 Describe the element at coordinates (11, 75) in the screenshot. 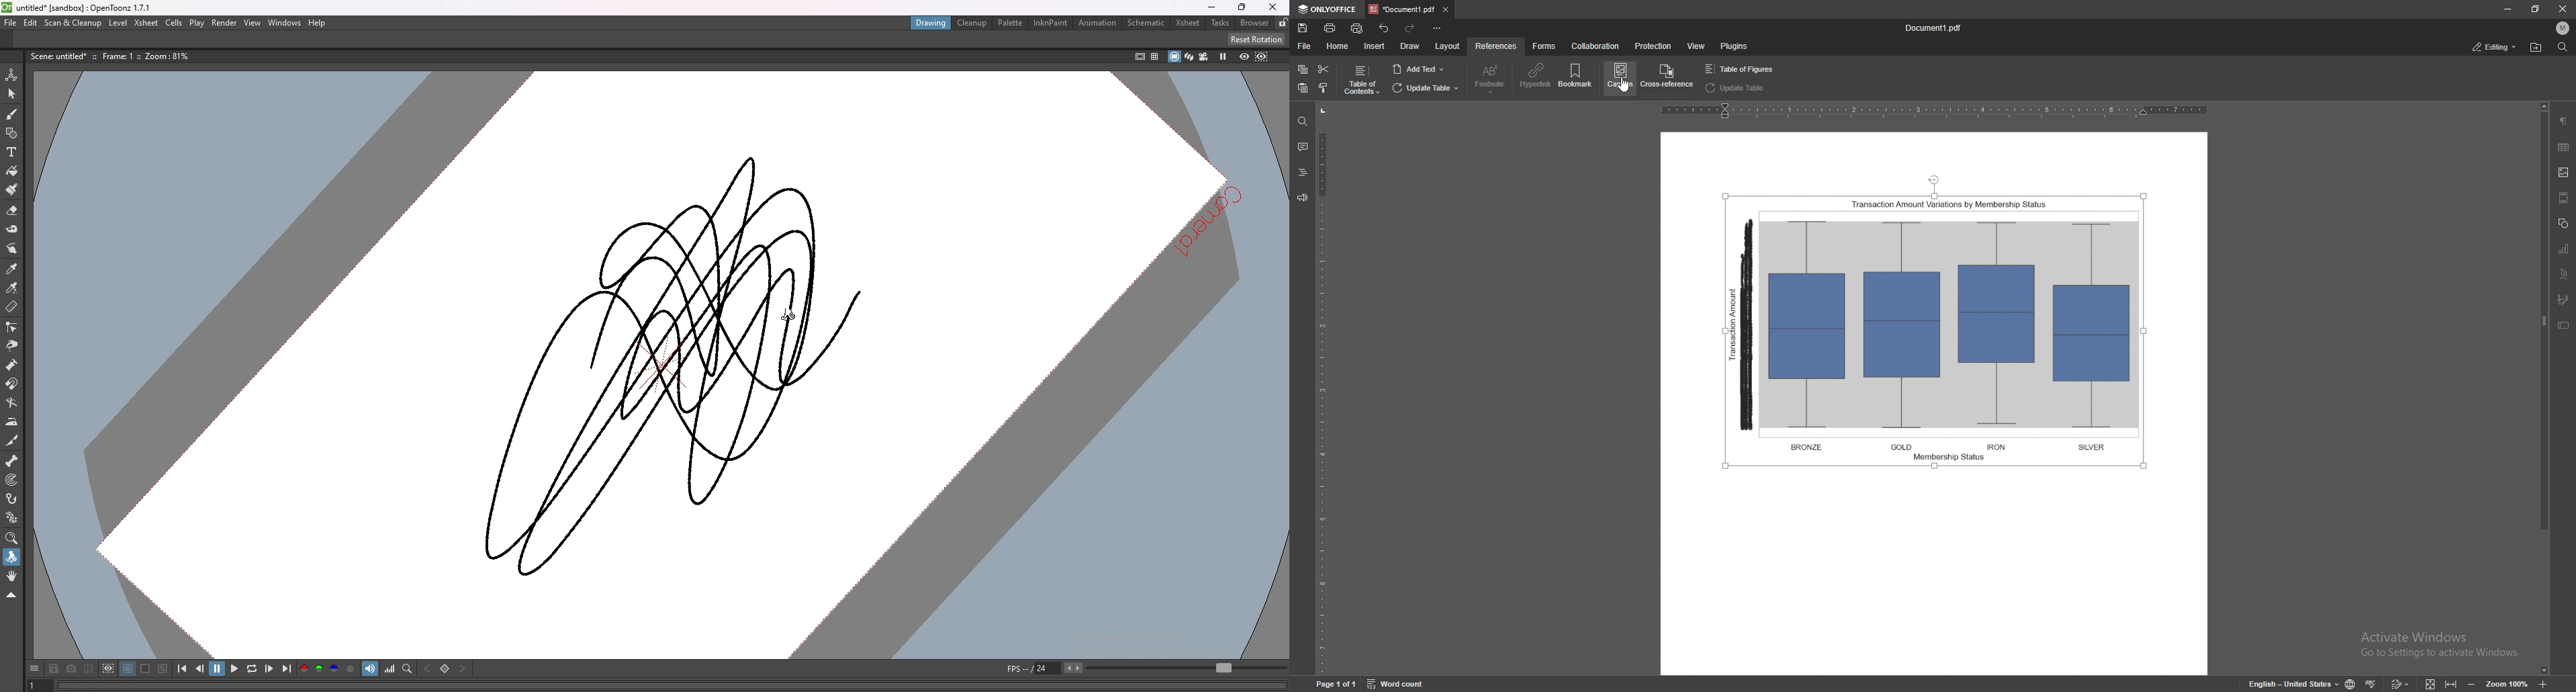

I see `animate tool` at that location.